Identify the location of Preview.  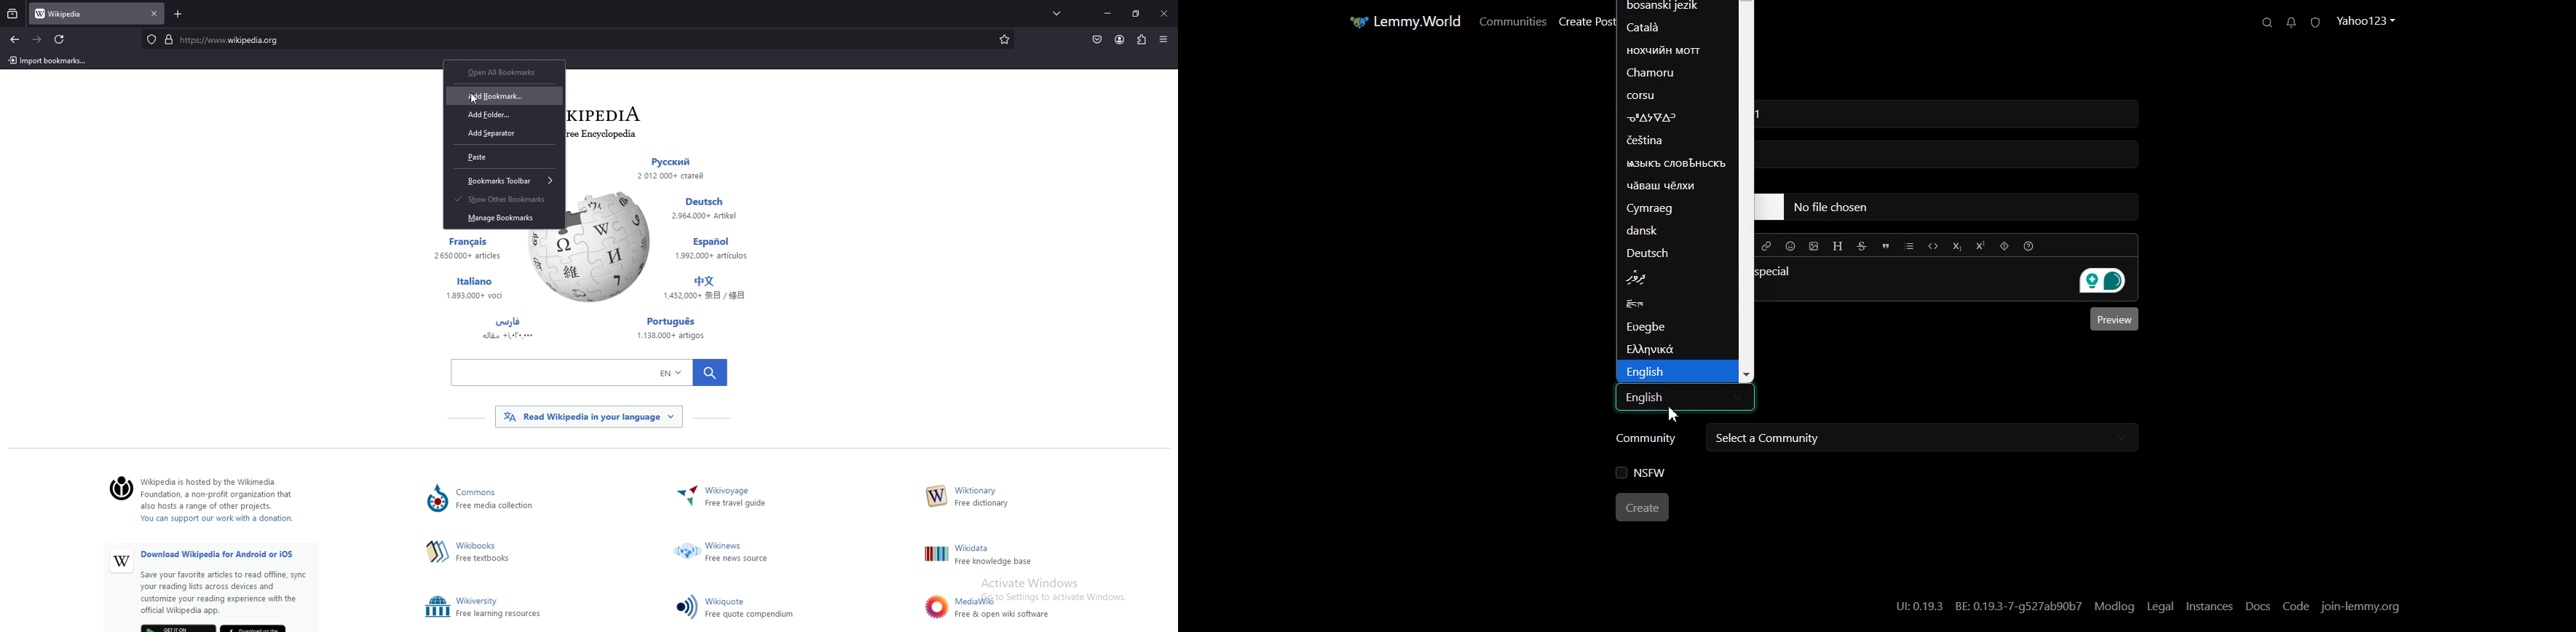
(2115, 320).